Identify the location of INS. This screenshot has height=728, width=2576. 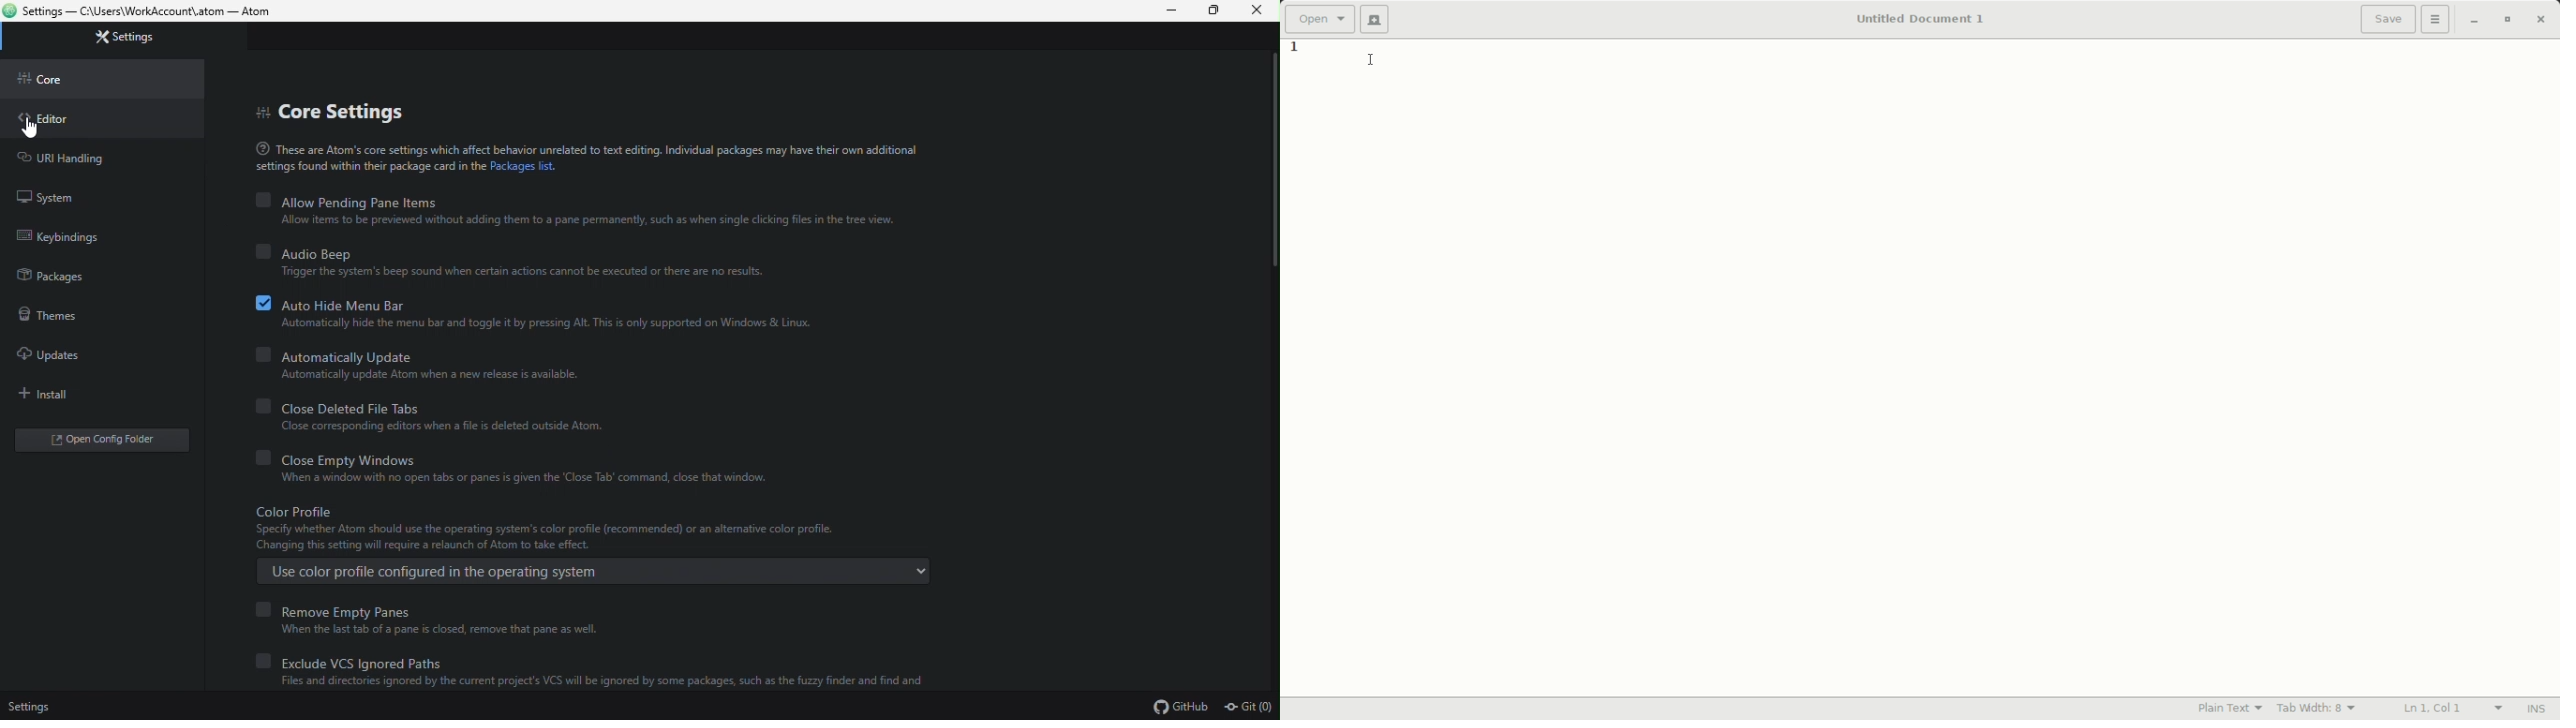
(2537, 708).